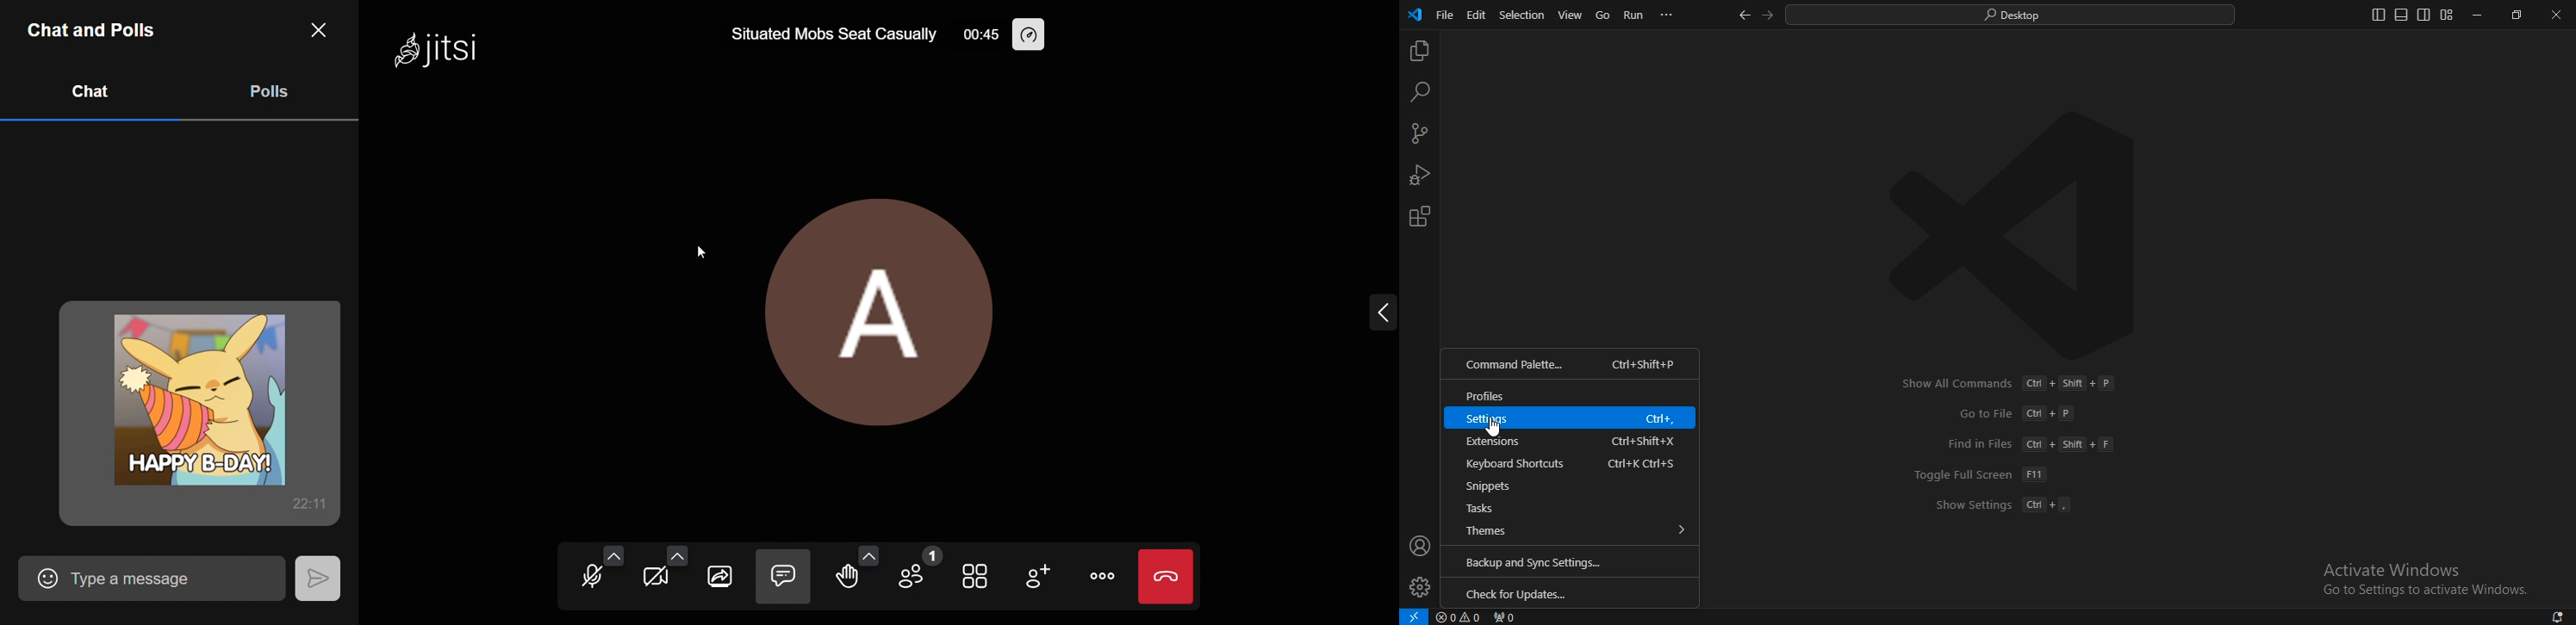 The image size is (2576, 644). What do you see at coordinates (1523, 14) in the screenshot?
I see `selection` at bounding box center [1523, 14].